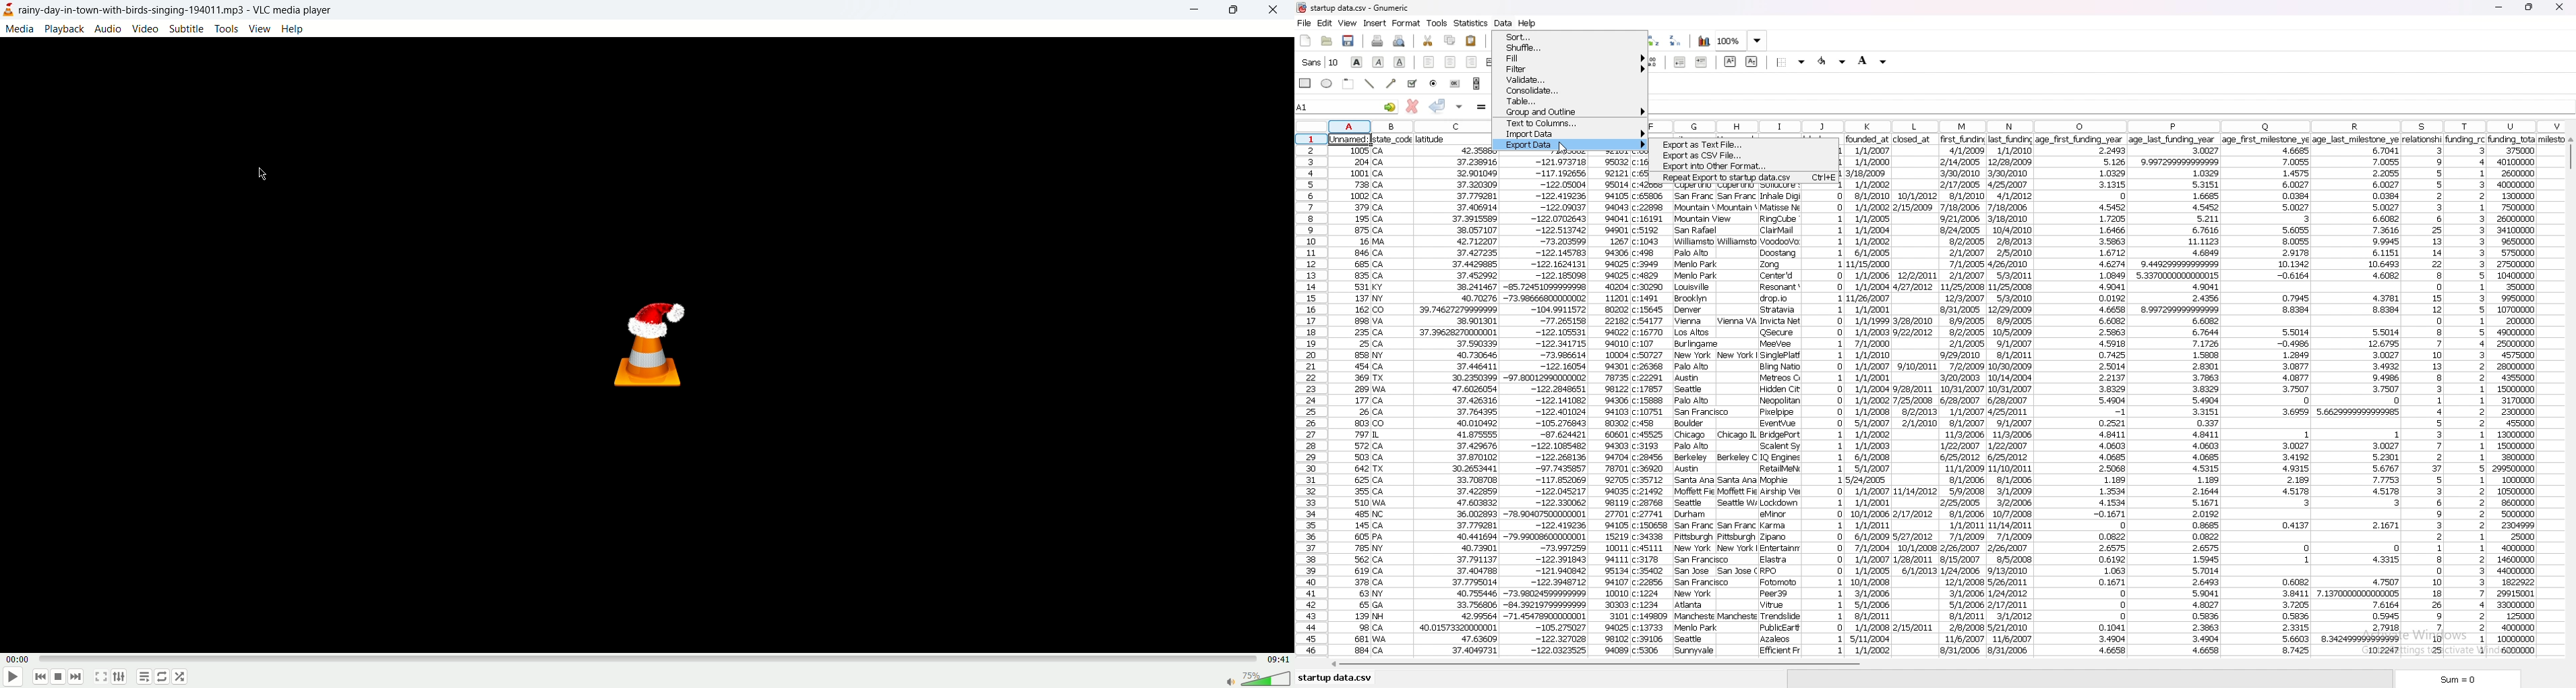  What do you see at coordinates (1472, 62) in the screenshot?
I see `right align` at bounding box center [1472, 62].